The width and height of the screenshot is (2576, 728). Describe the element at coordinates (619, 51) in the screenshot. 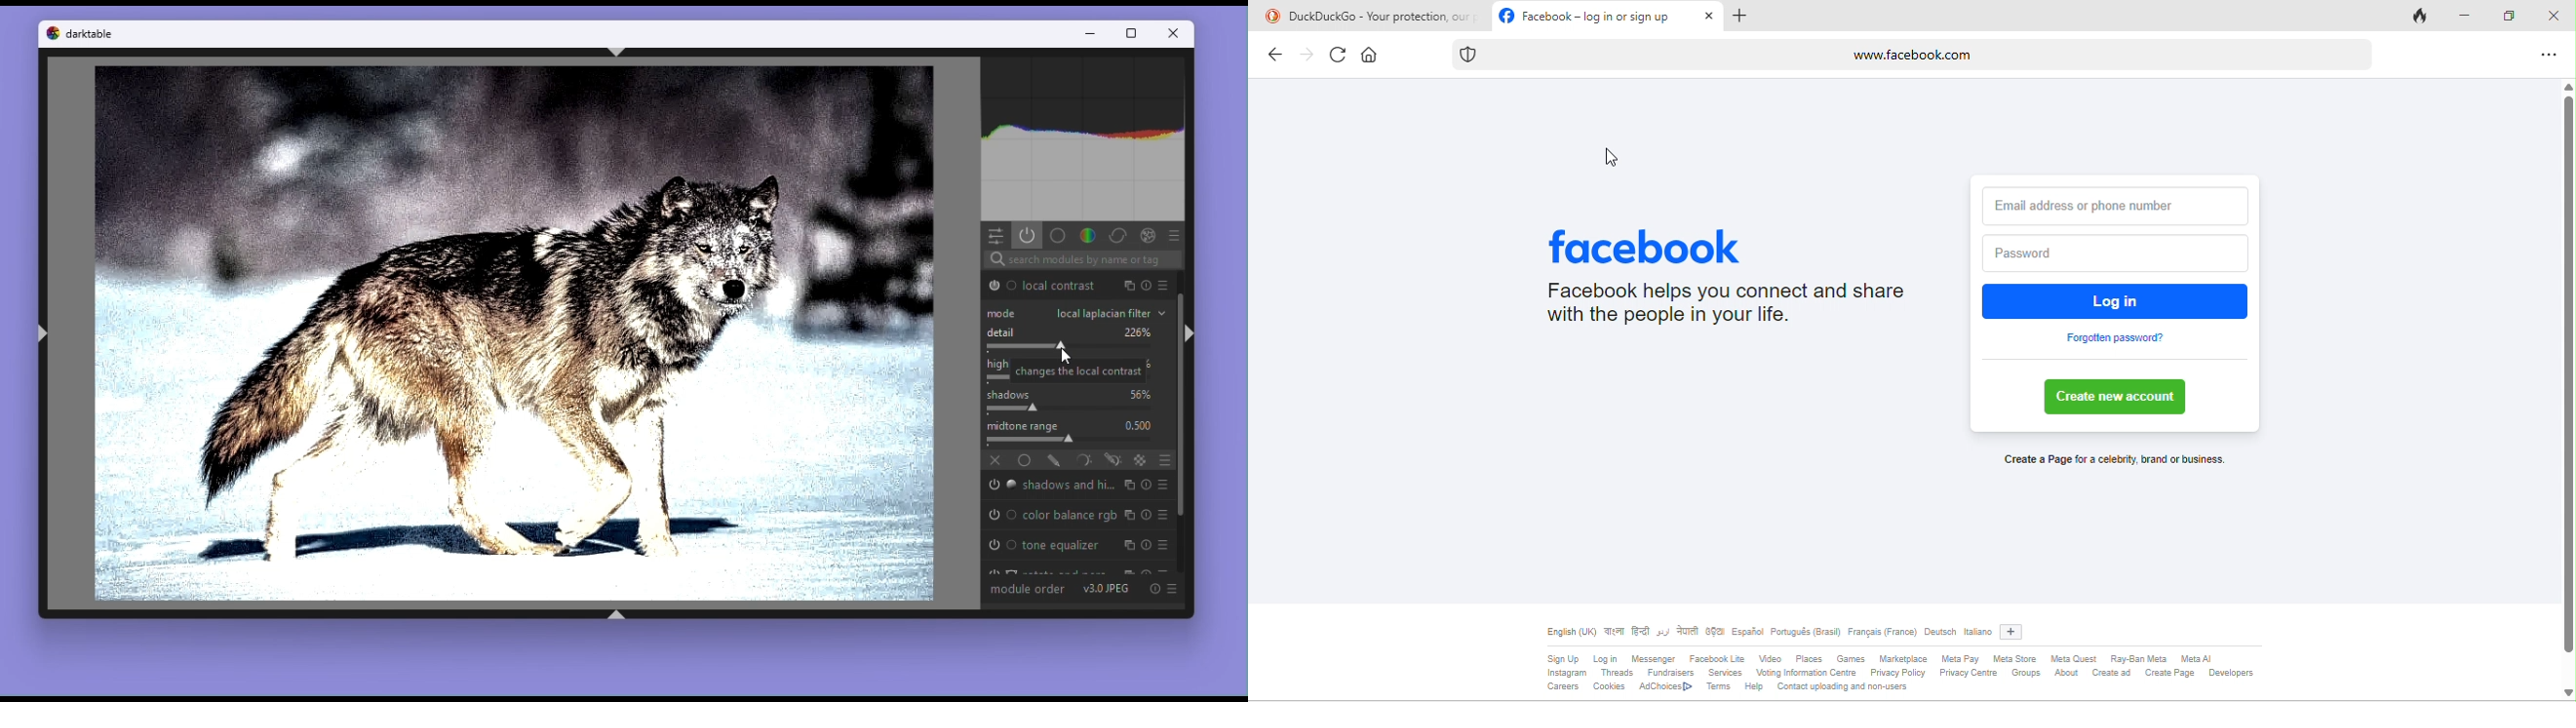

I see `shift+ctrl+t` at that location.